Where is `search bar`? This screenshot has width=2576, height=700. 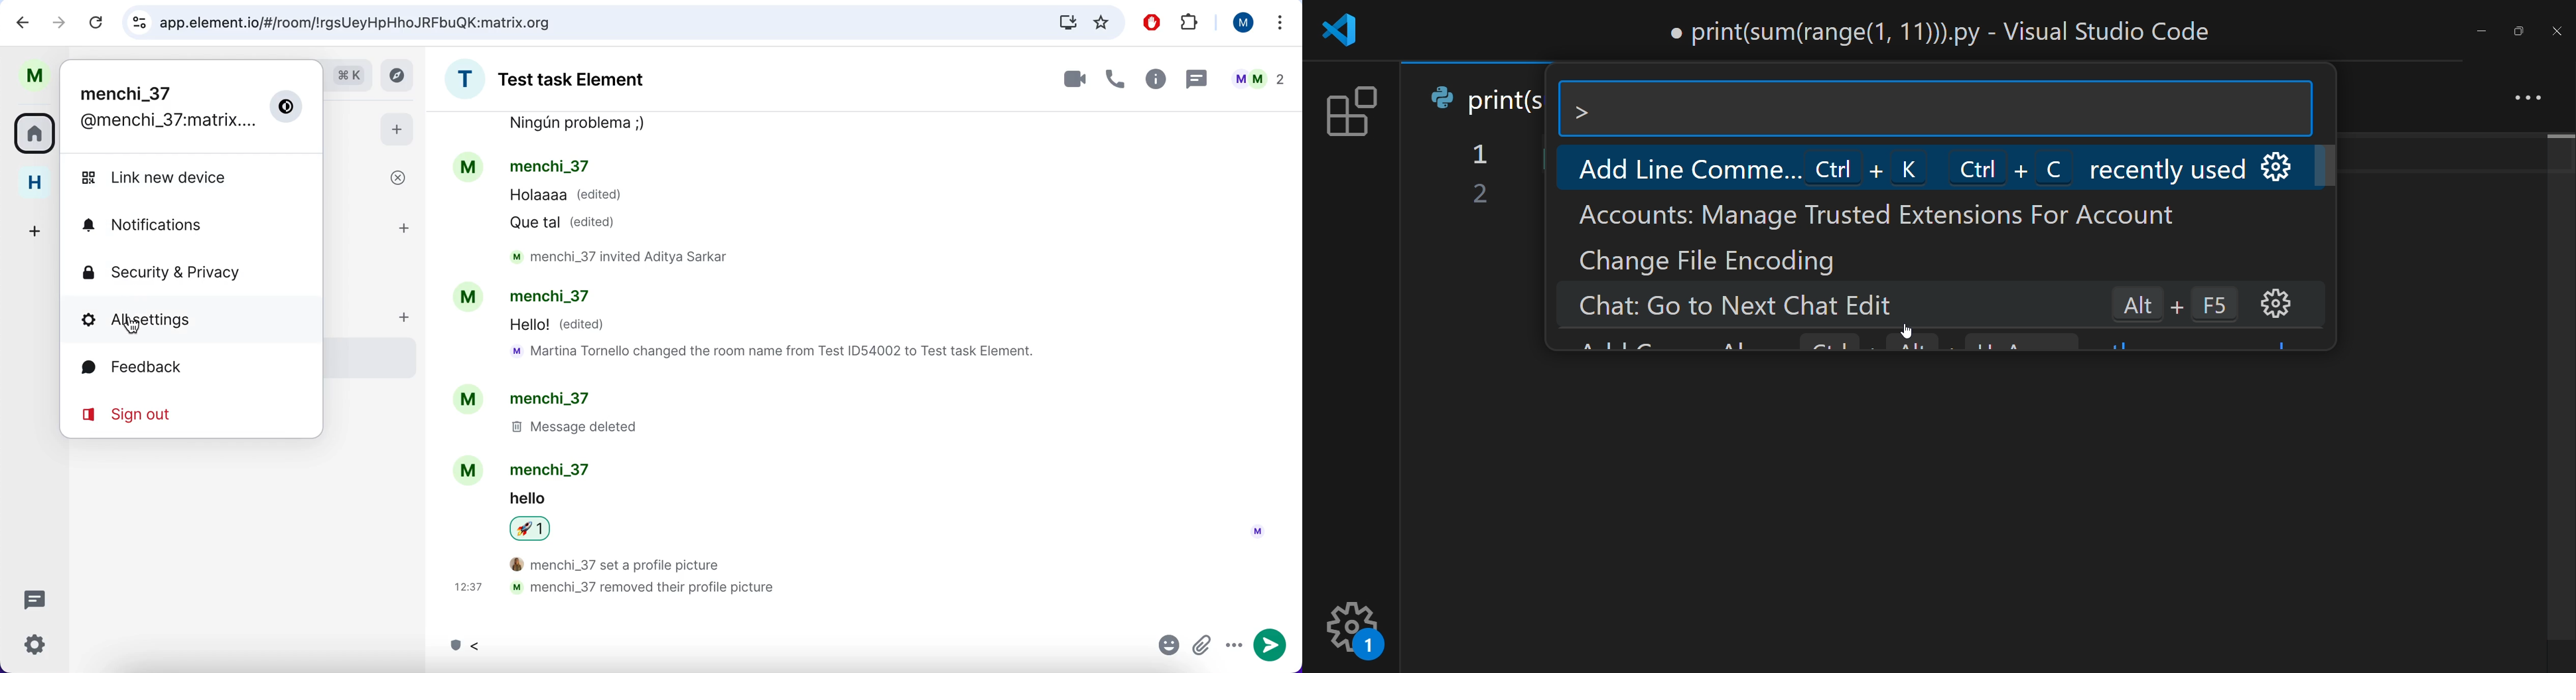
search bar is located at coordinates (621, 22).